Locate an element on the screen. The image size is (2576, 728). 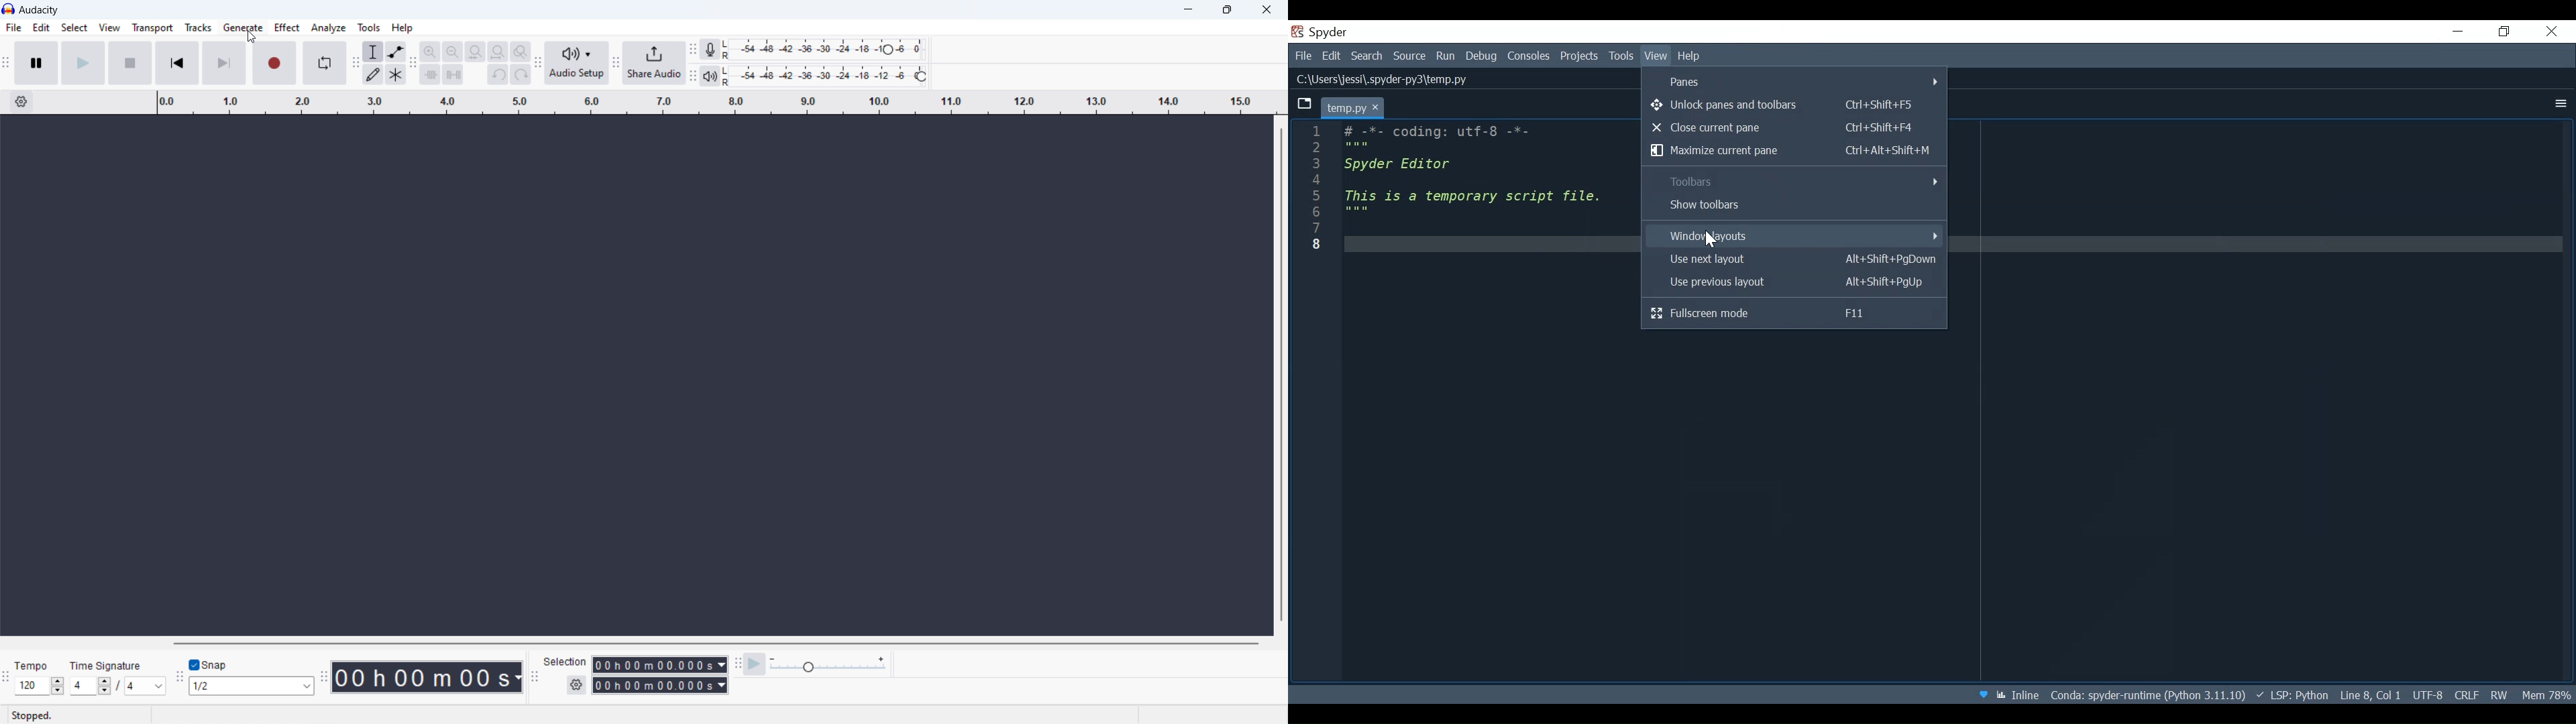
timeline options is located at coordinates (22, 103).